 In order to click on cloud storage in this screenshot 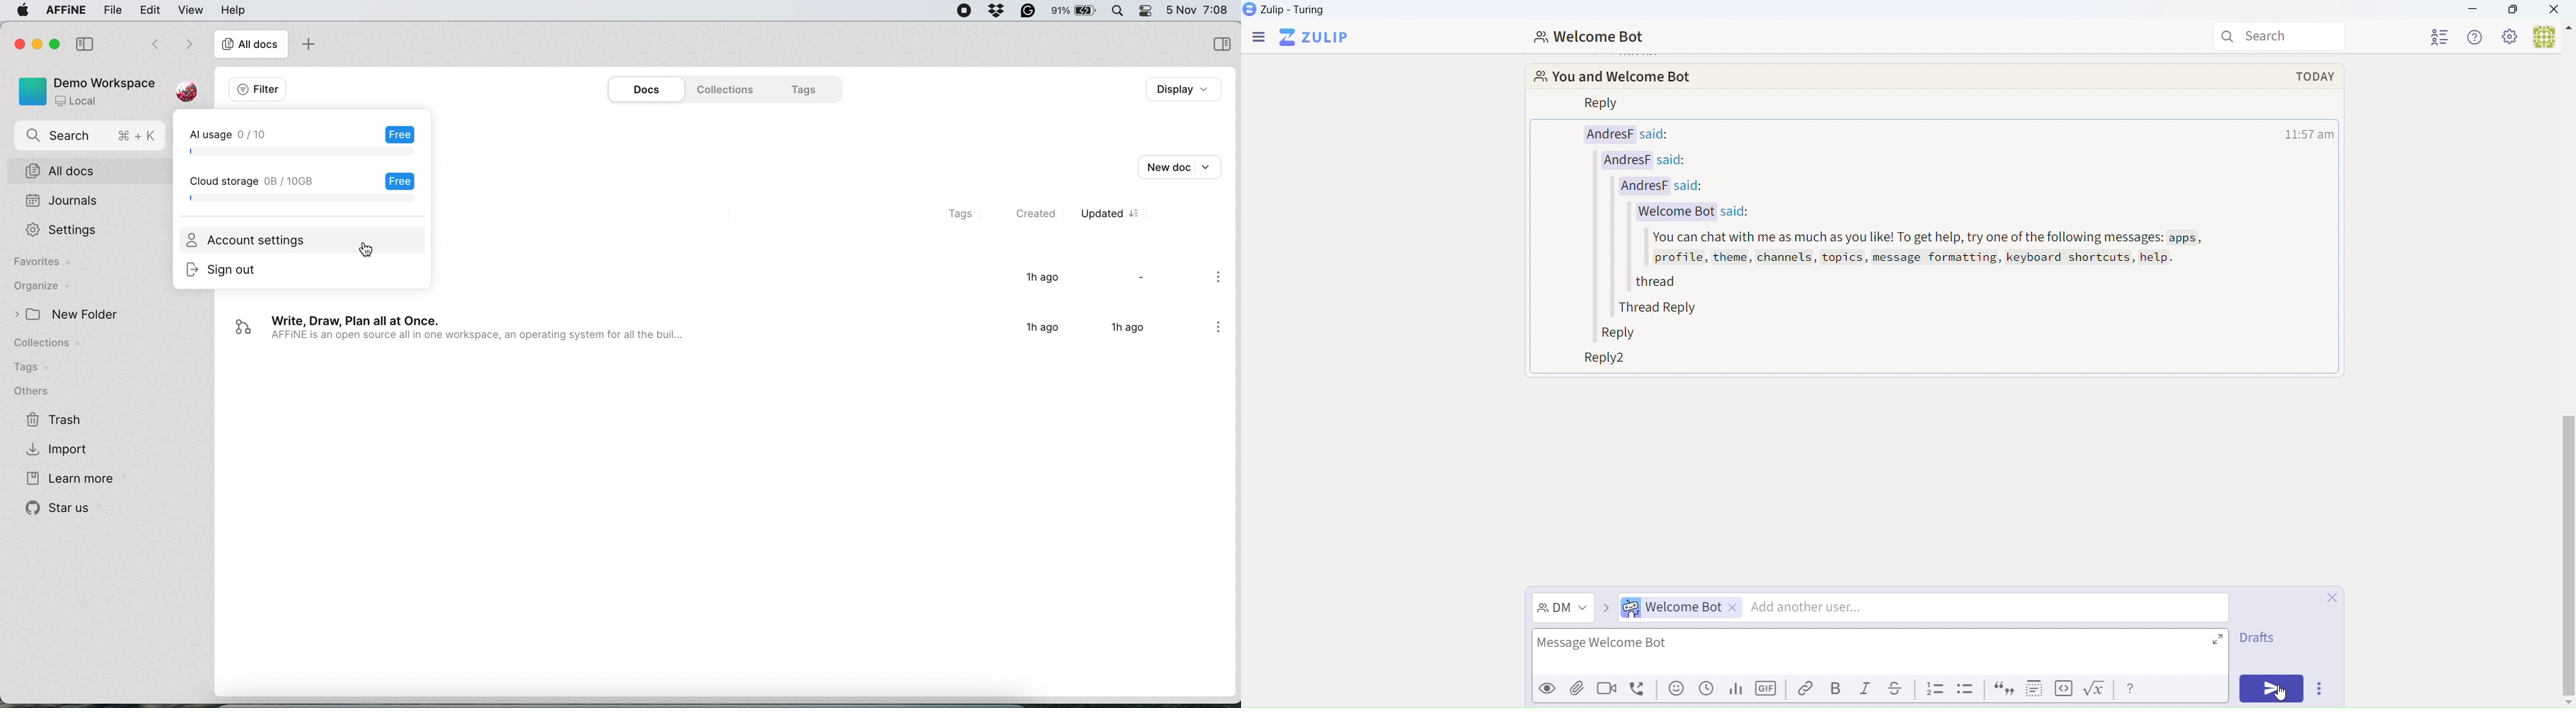, I will do `click(307, 188)`.